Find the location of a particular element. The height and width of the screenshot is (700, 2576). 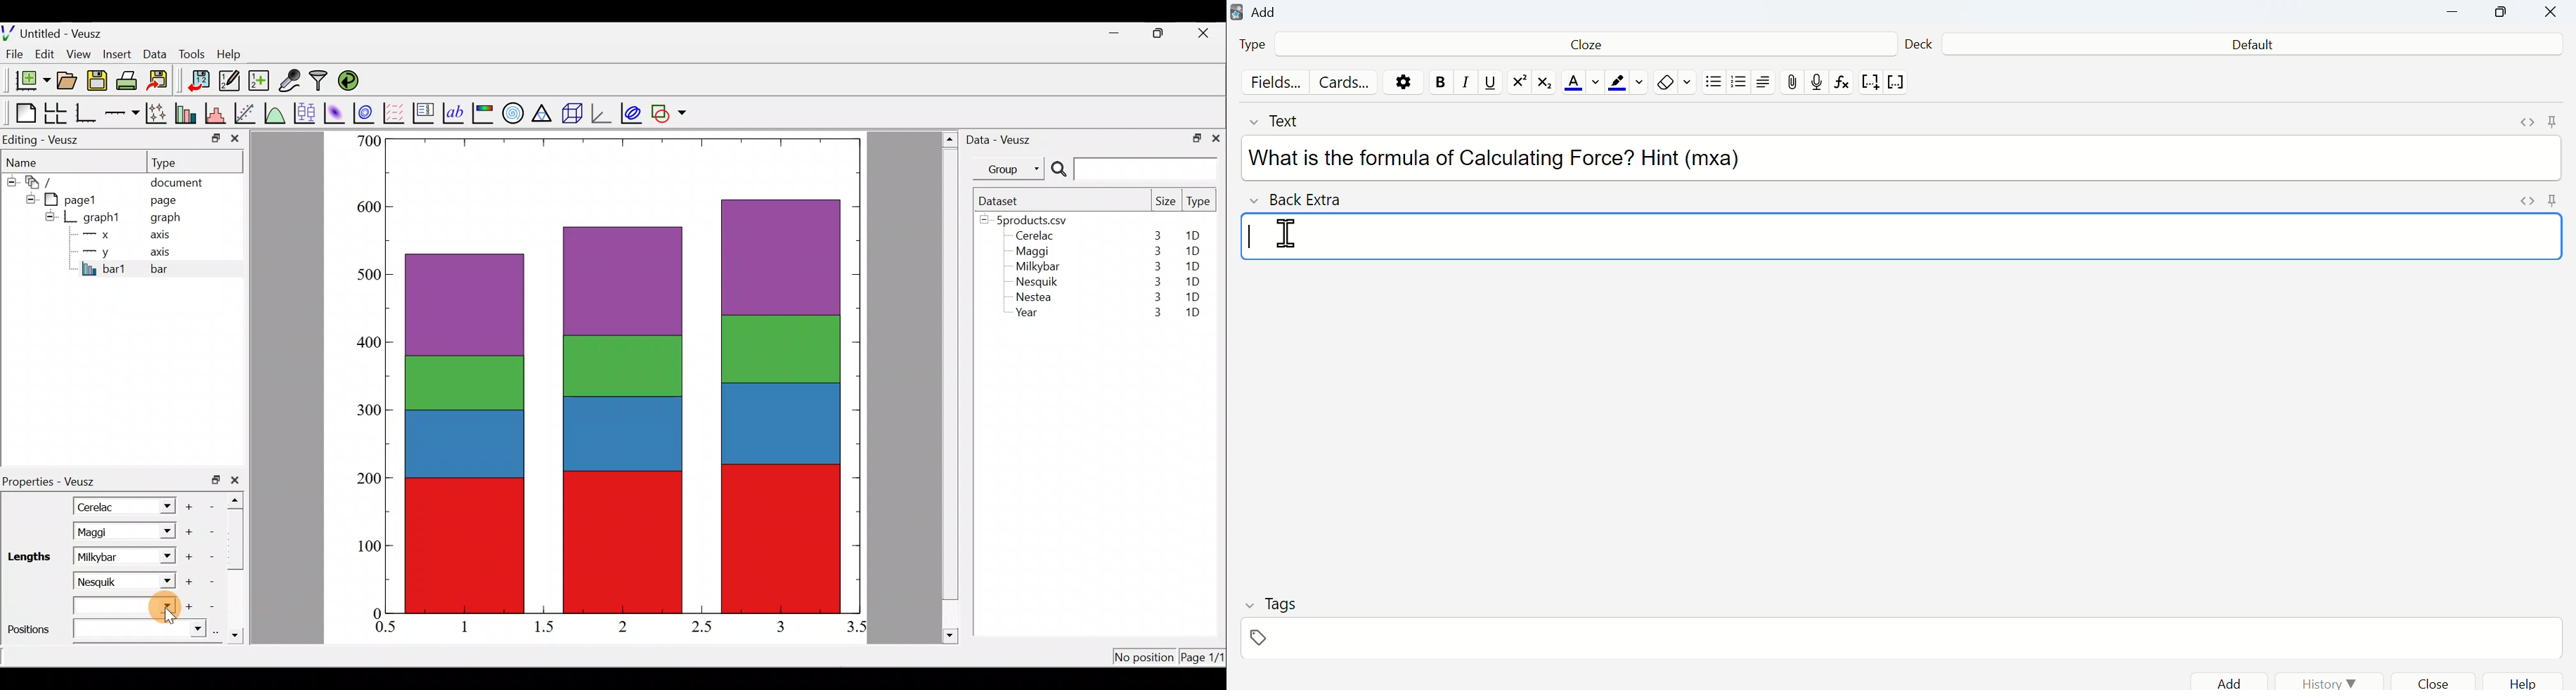

Cloze is located at coordinates (1581, 47).